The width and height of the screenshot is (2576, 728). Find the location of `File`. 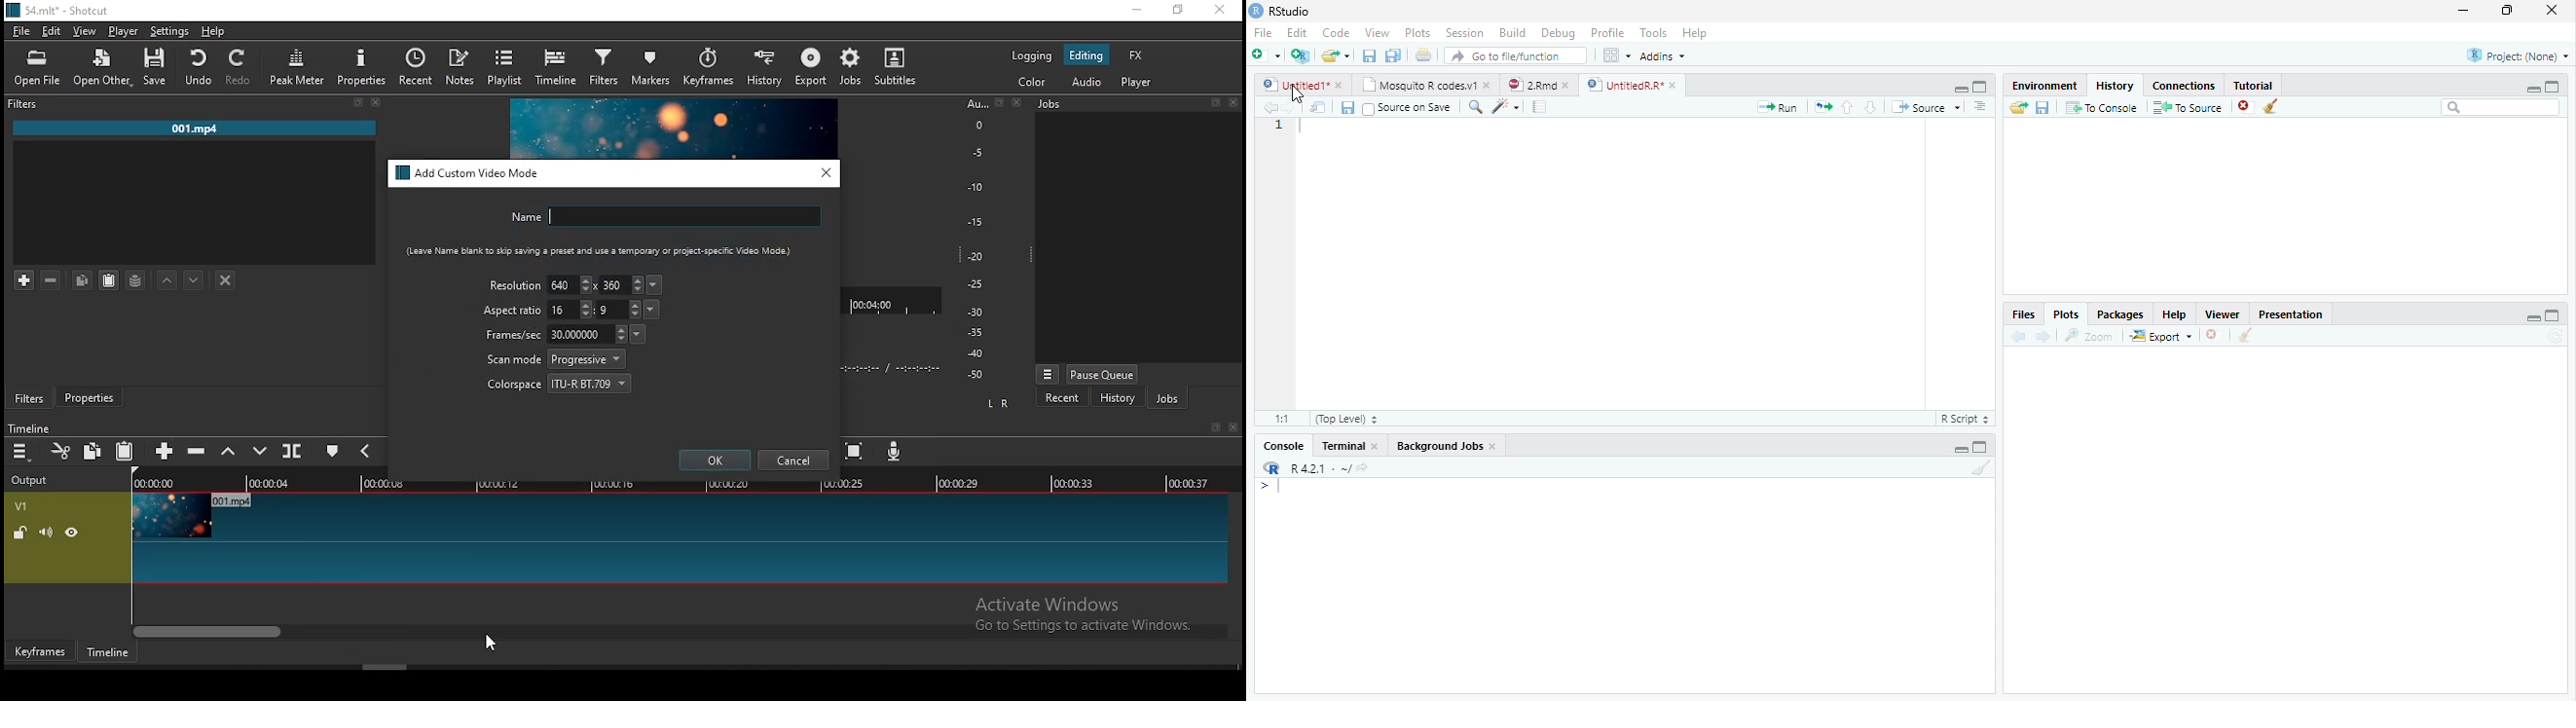

File is located at coordinates (1263, 34).